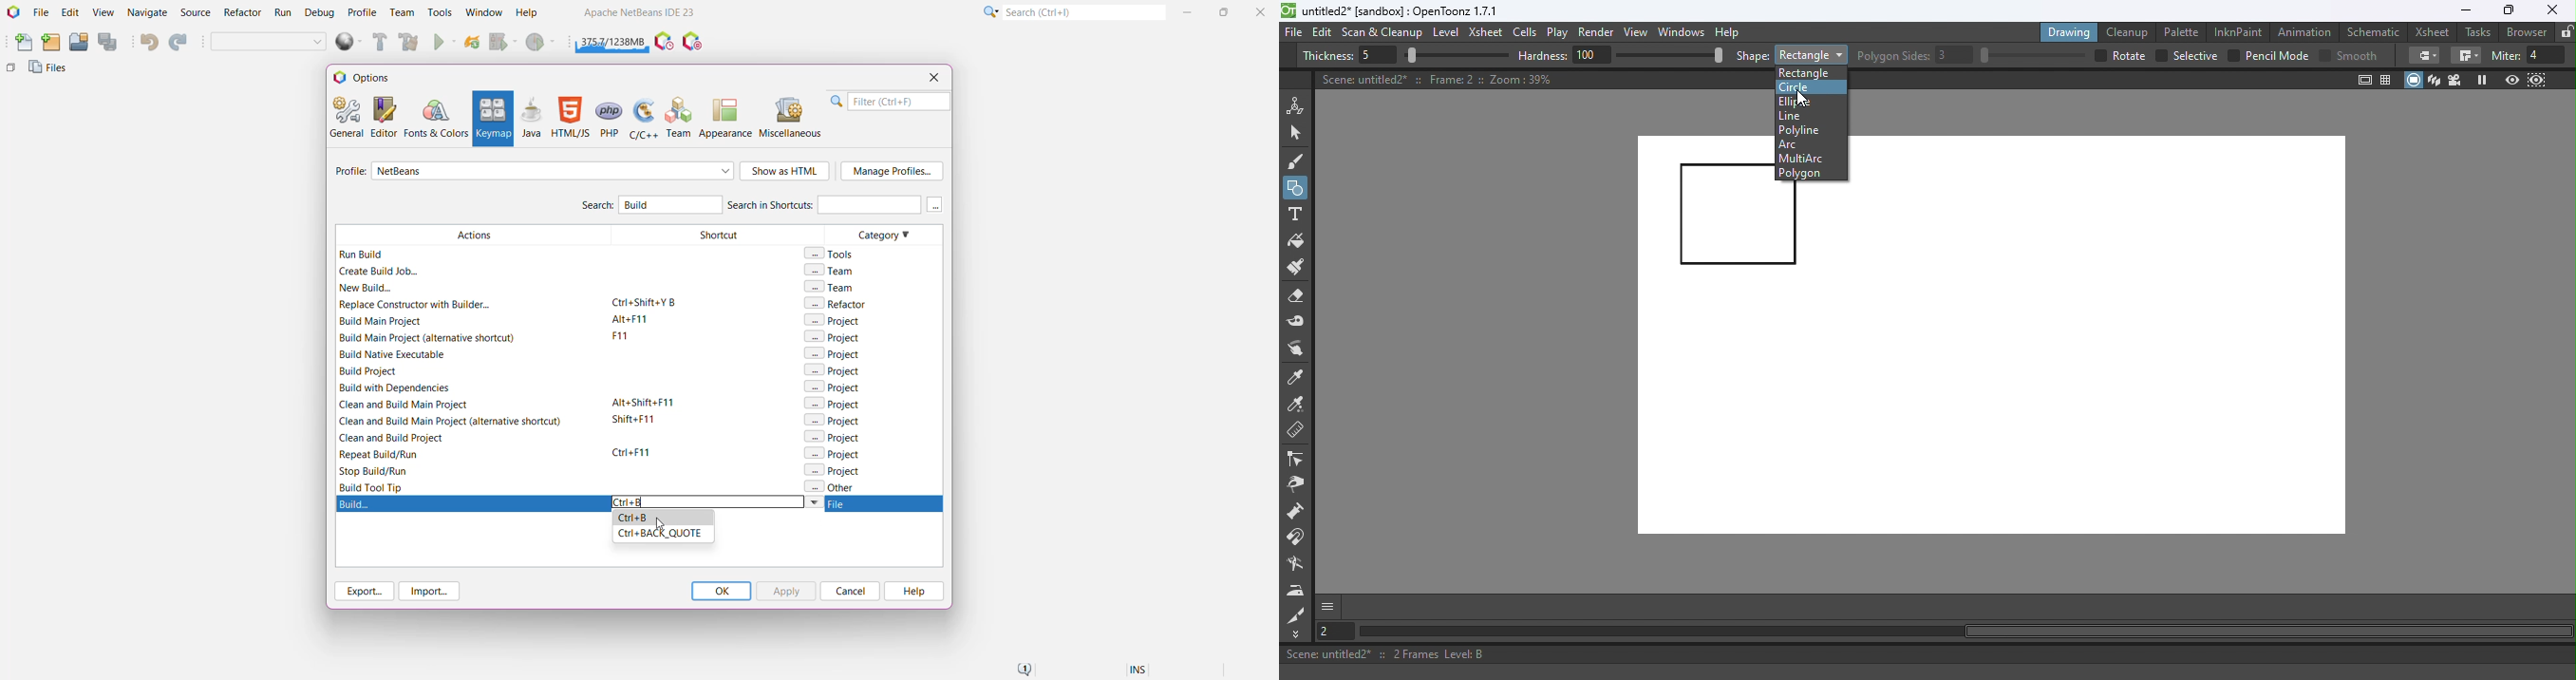 The height and width of the screenshot is (700, 2576). I want to click on Control point editor tool, so click(1296, 461).